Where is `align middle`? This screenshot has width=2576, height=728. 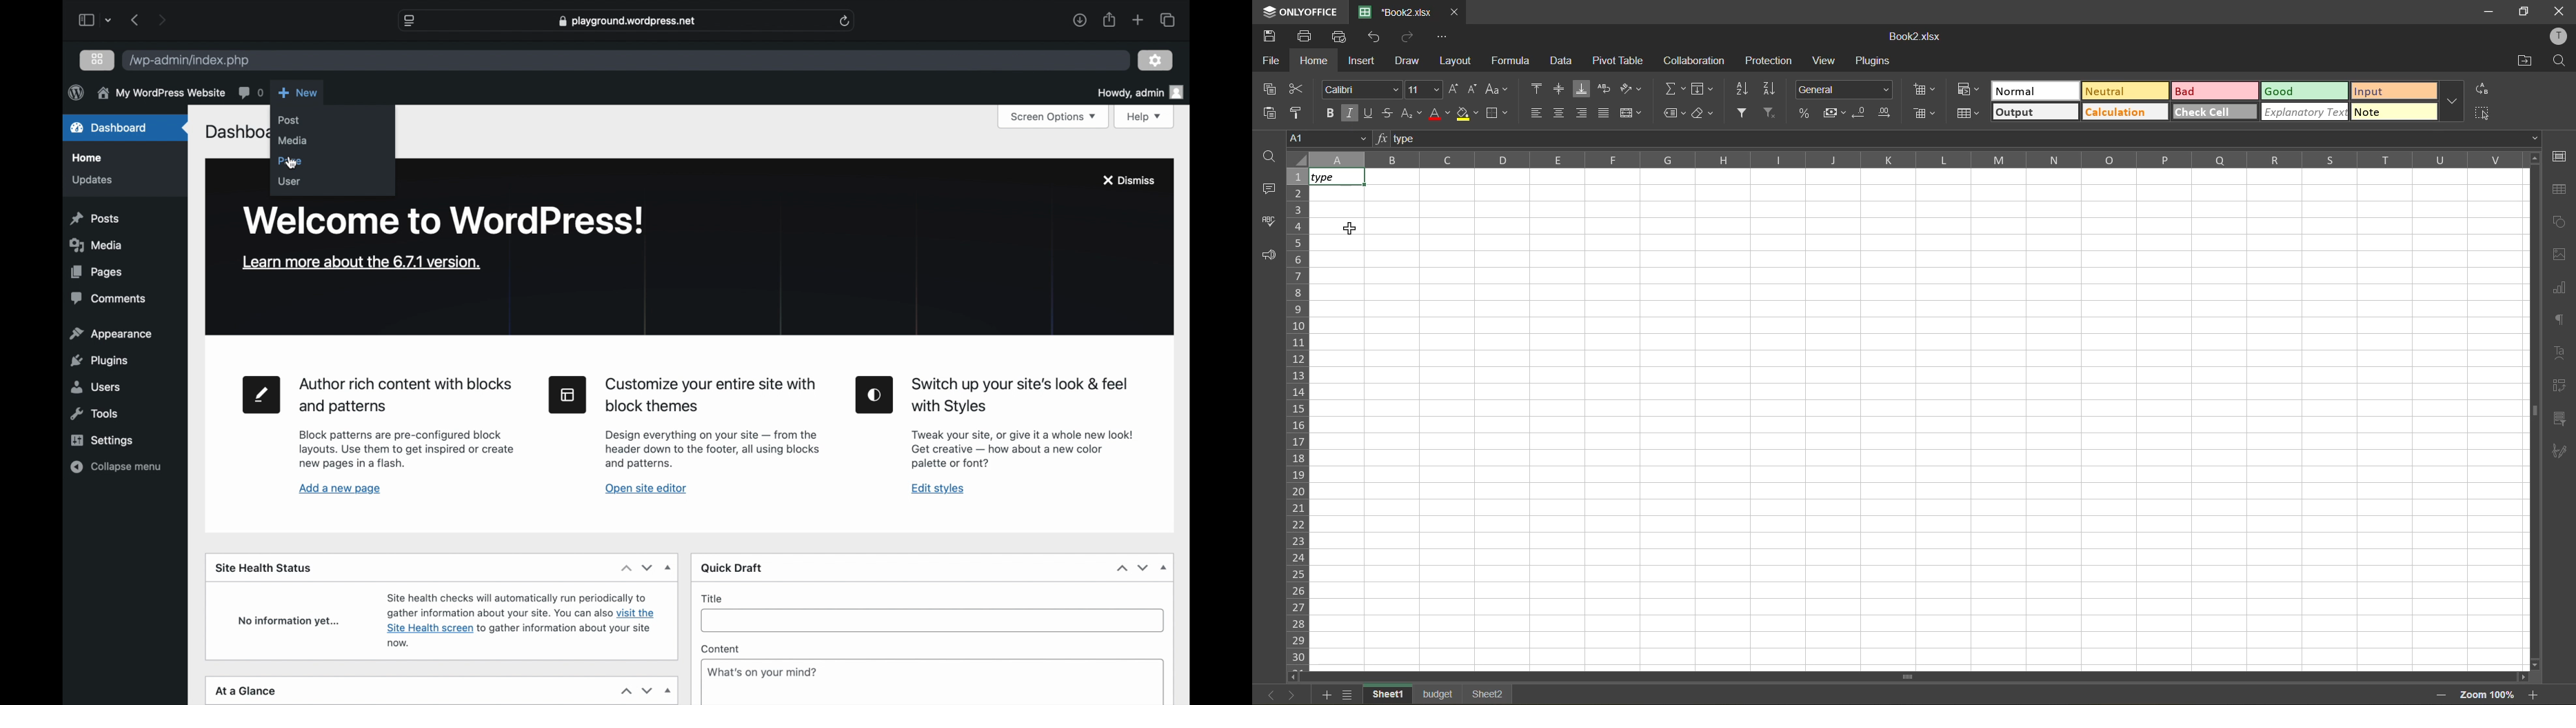
align middle is located at coordinates (1559, 89).